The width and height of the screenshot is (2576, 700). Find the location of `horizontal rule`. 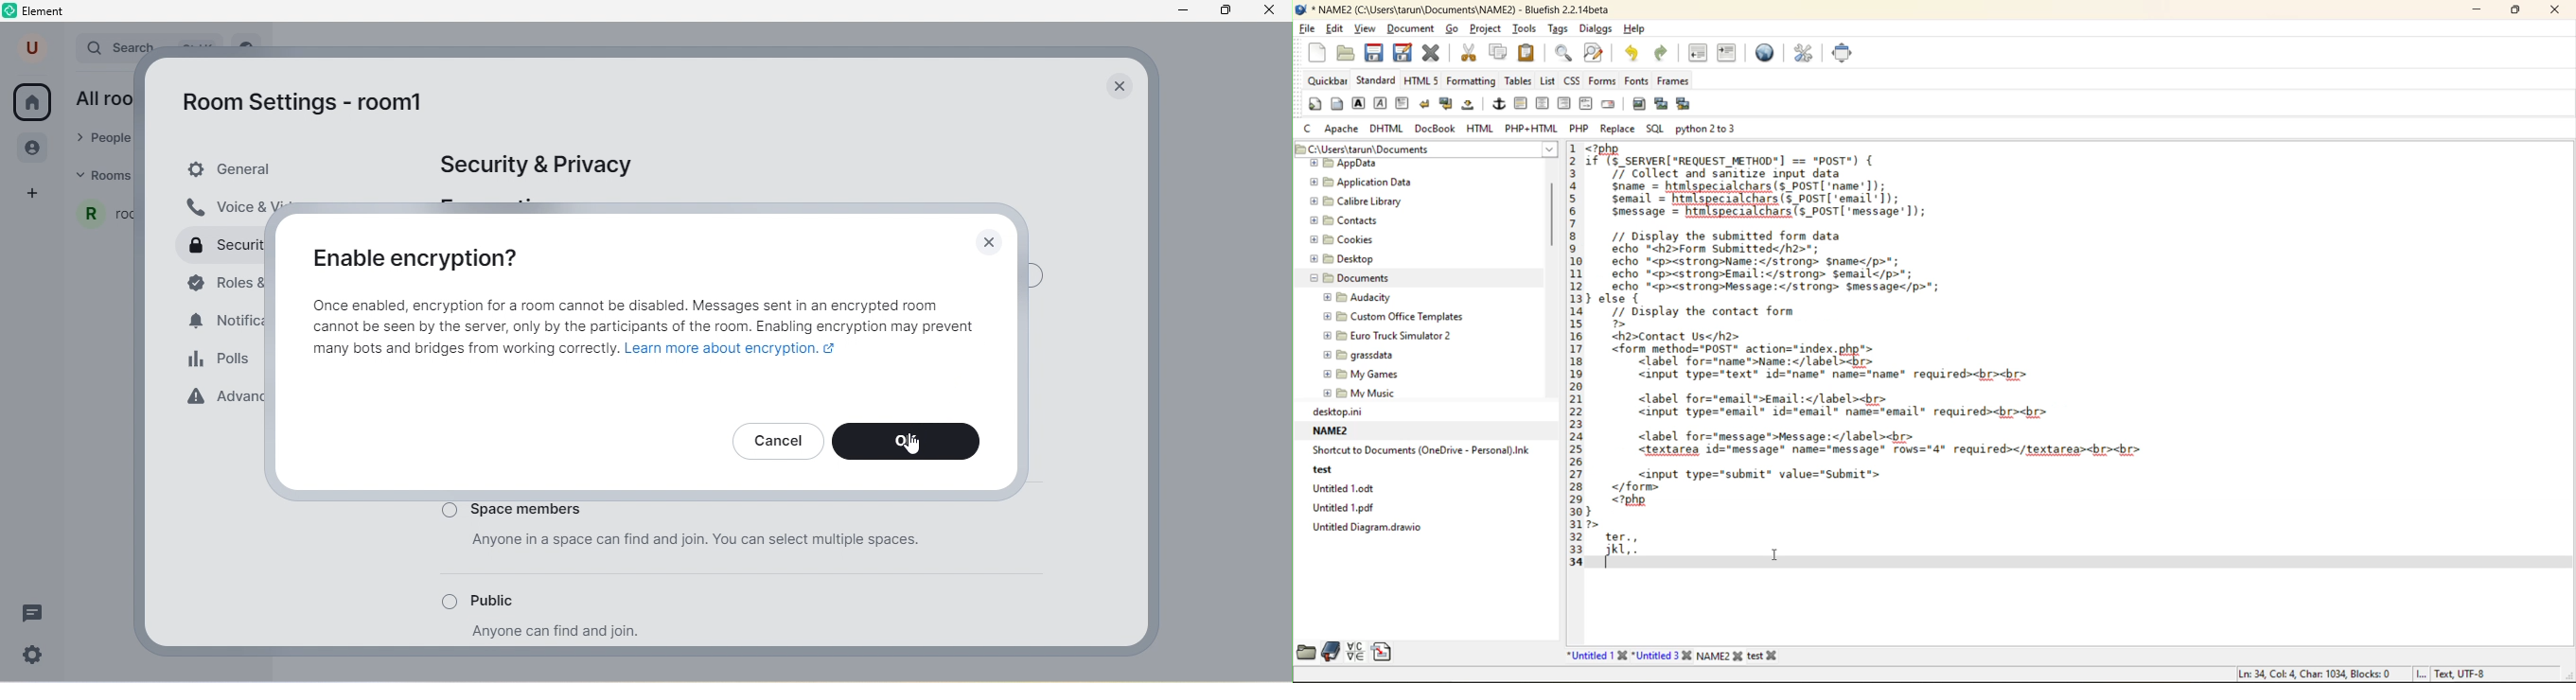

horizontal rule is located at coordinates (1521, 106).